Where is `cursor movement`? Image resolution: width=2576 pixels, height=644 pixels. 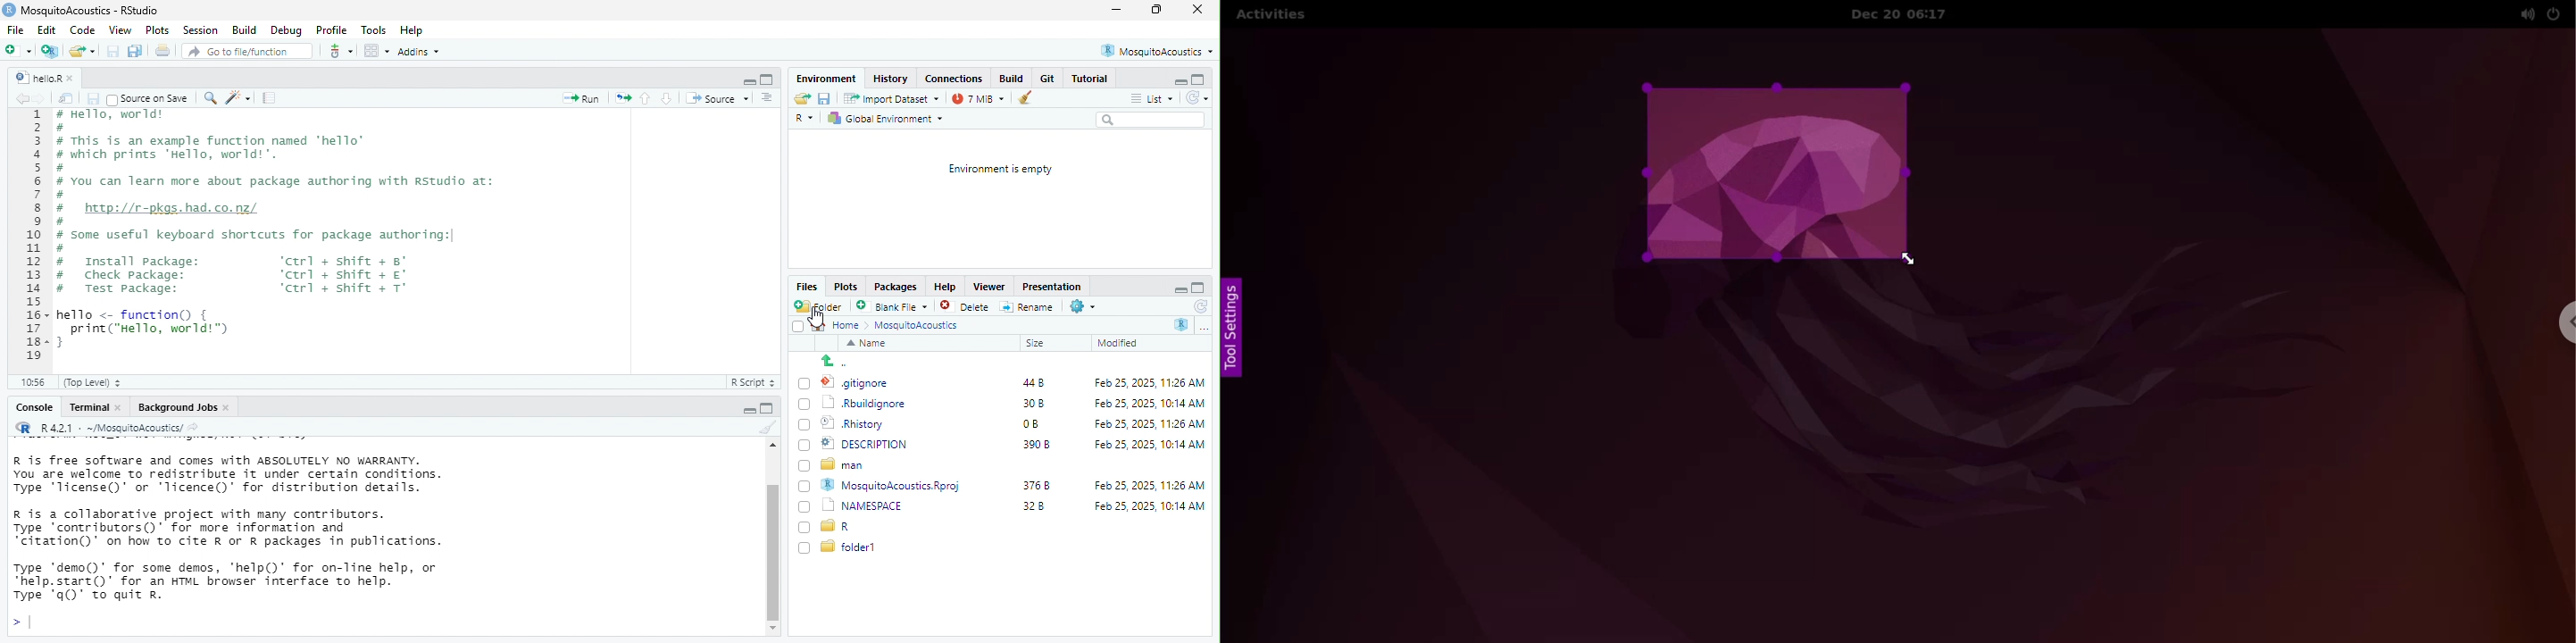 cursor movement is located at coordinates (819, 321).